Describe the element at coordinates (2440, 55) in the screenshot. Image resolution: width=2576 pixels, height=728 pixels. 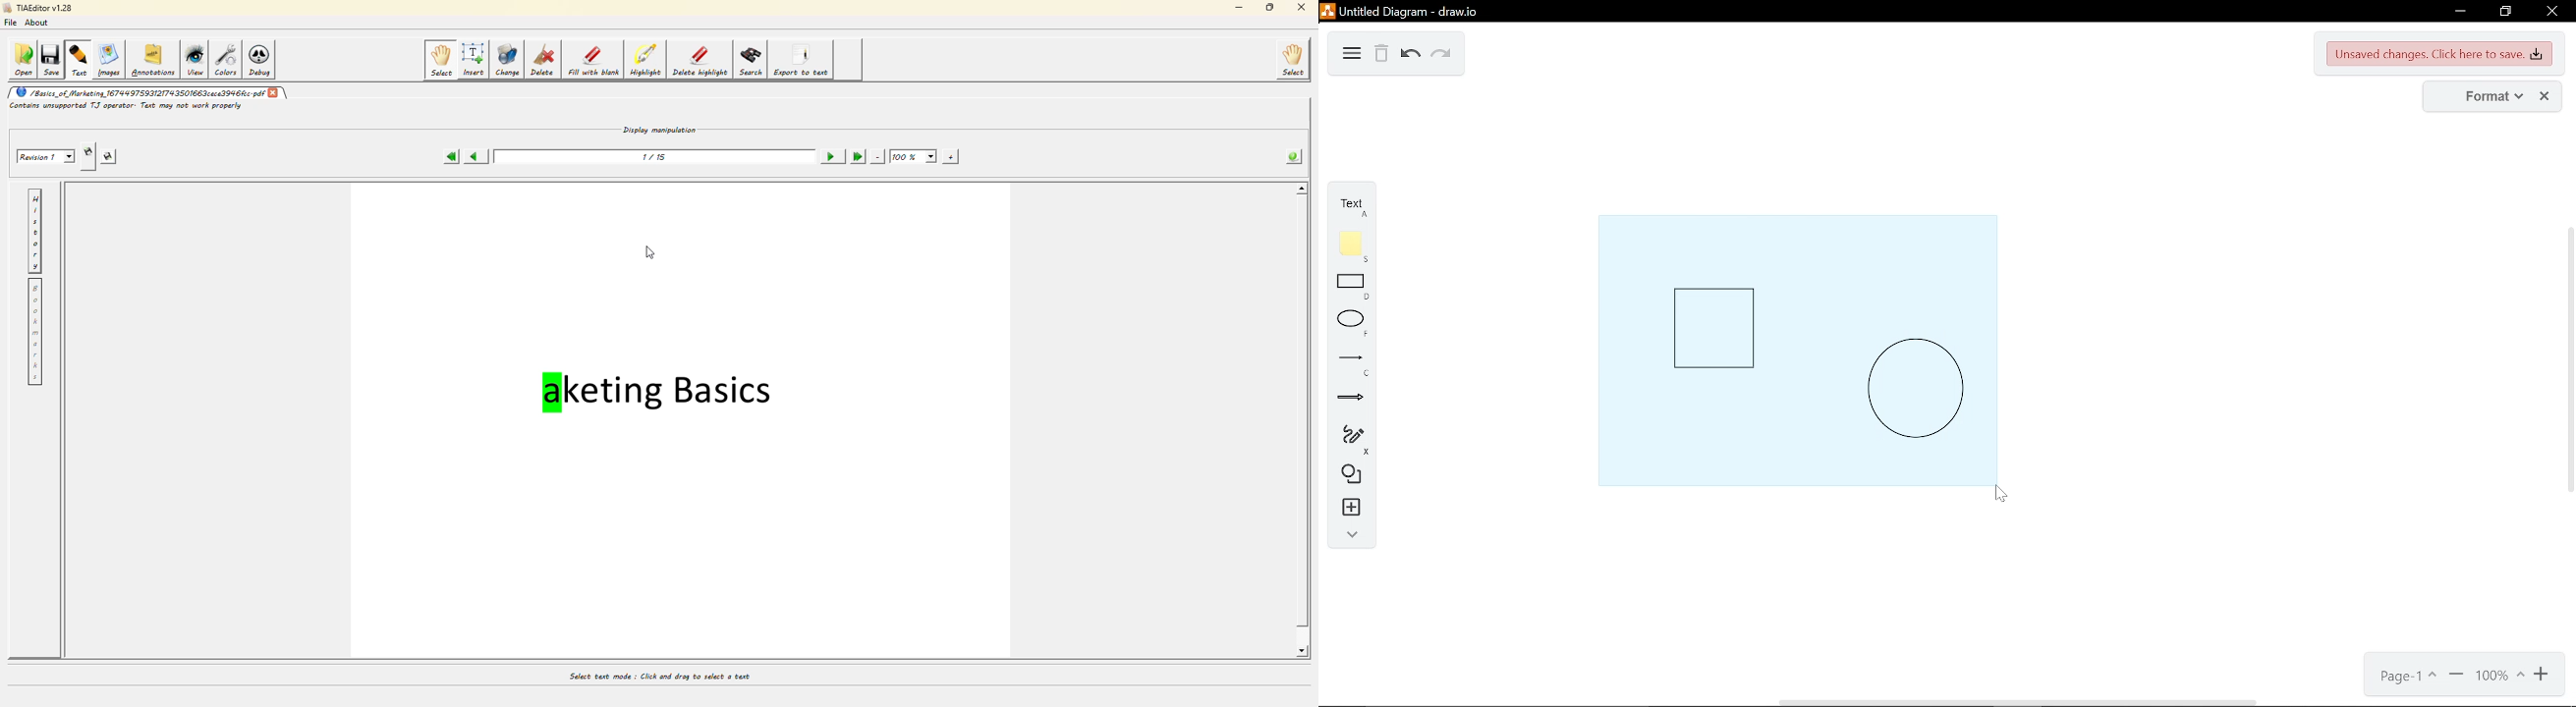
I see `unsaved changes. Click here to save` at that location.